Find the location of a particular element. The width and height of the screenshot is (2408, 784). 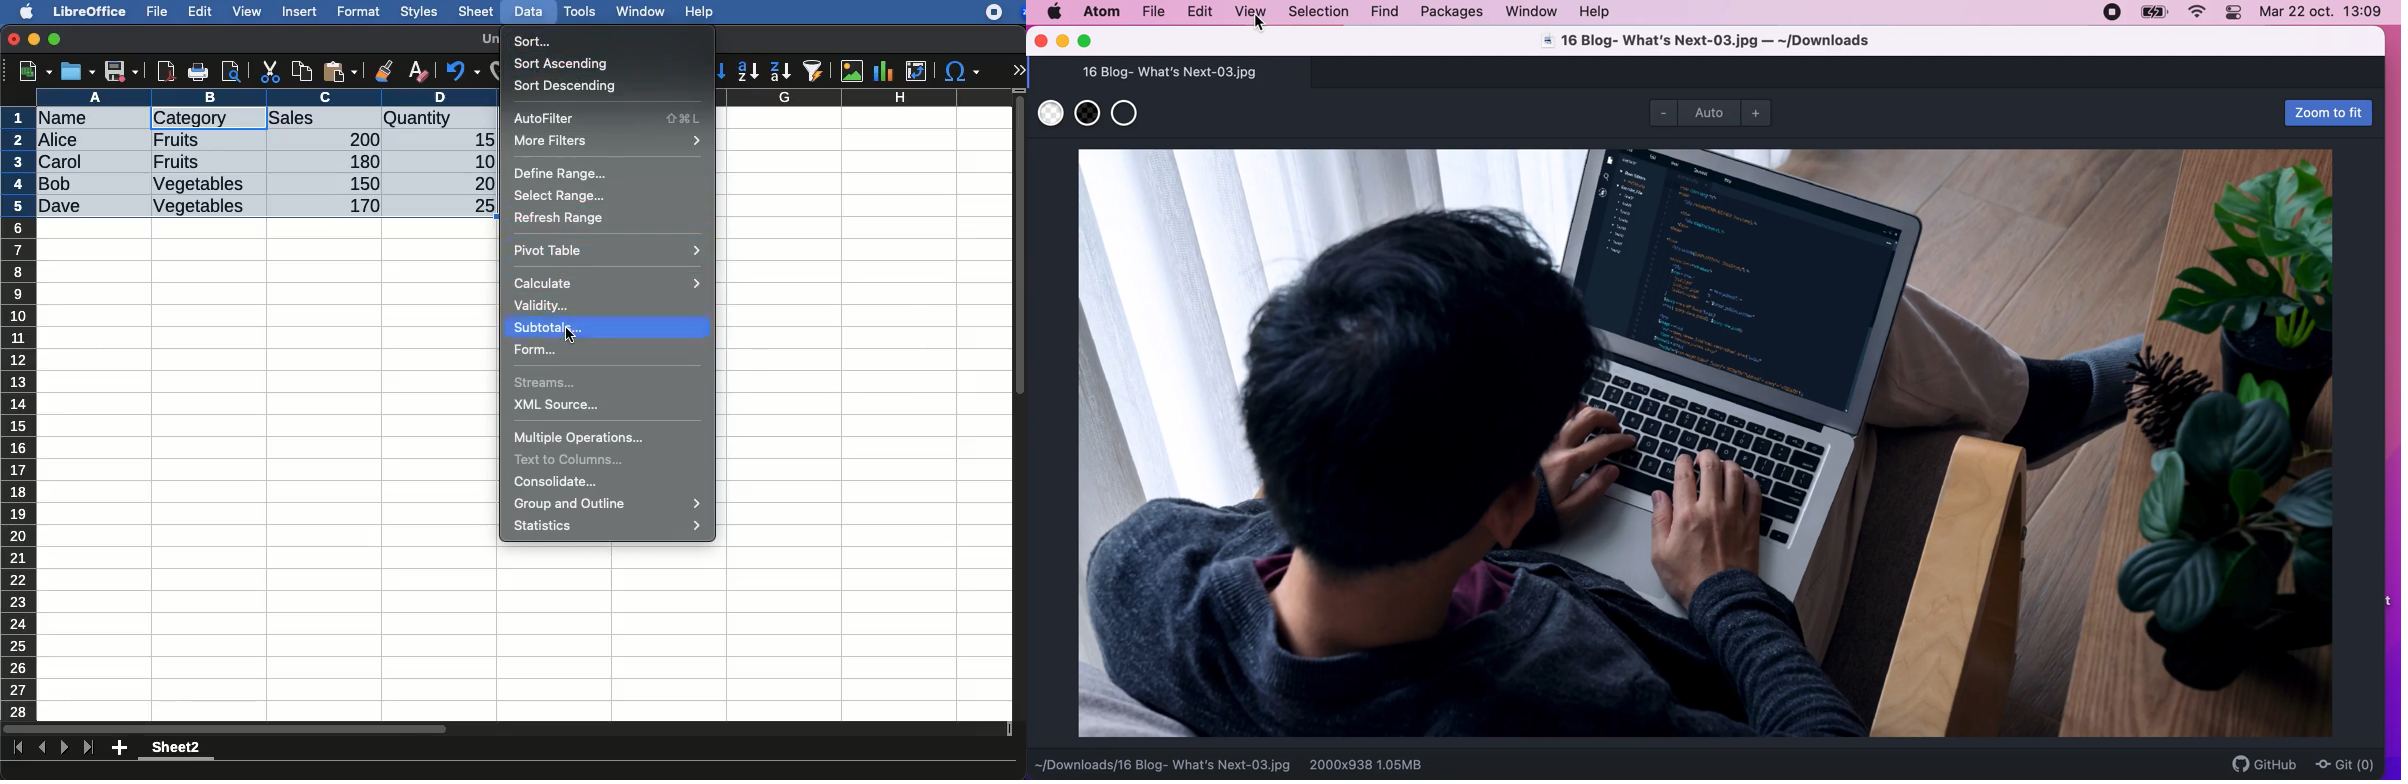

10 is located at coordinates (479, 160).